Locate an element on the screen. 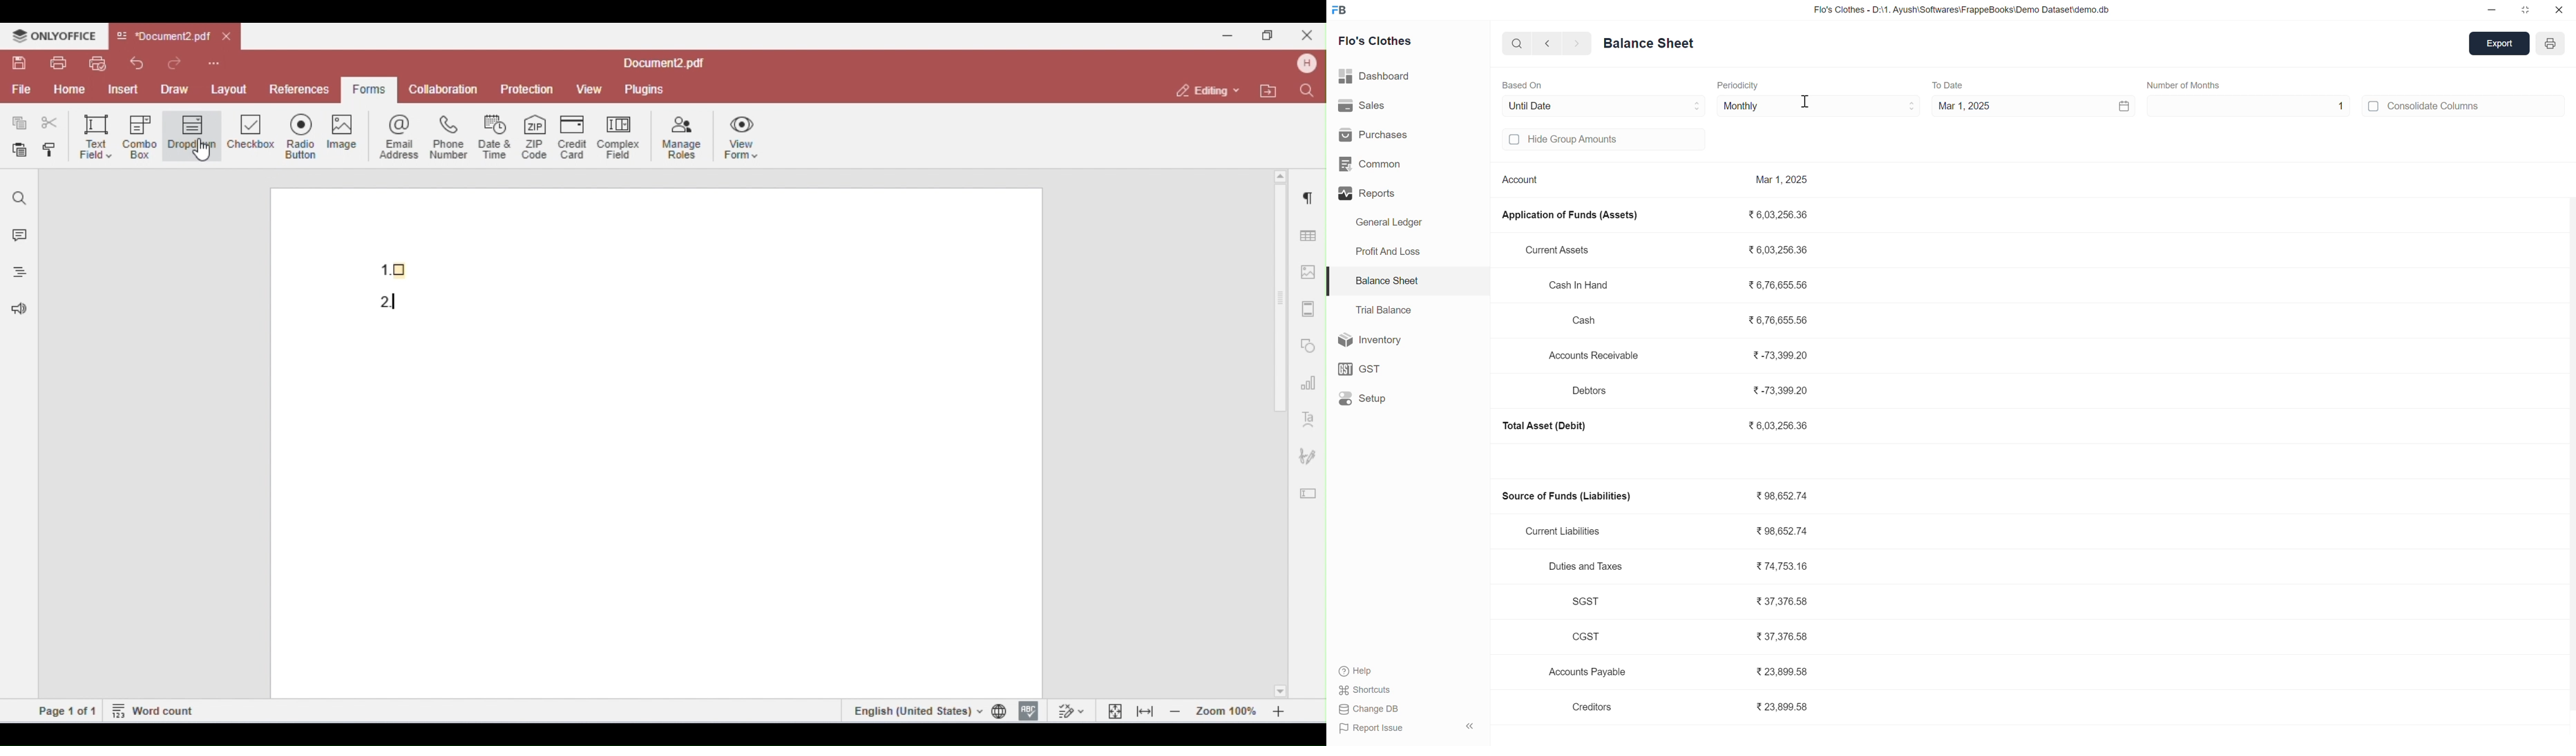 This screenshot has height=756, width=2576. Duties and Taxes 374,753.16 is located at coordinates (1682, 564).